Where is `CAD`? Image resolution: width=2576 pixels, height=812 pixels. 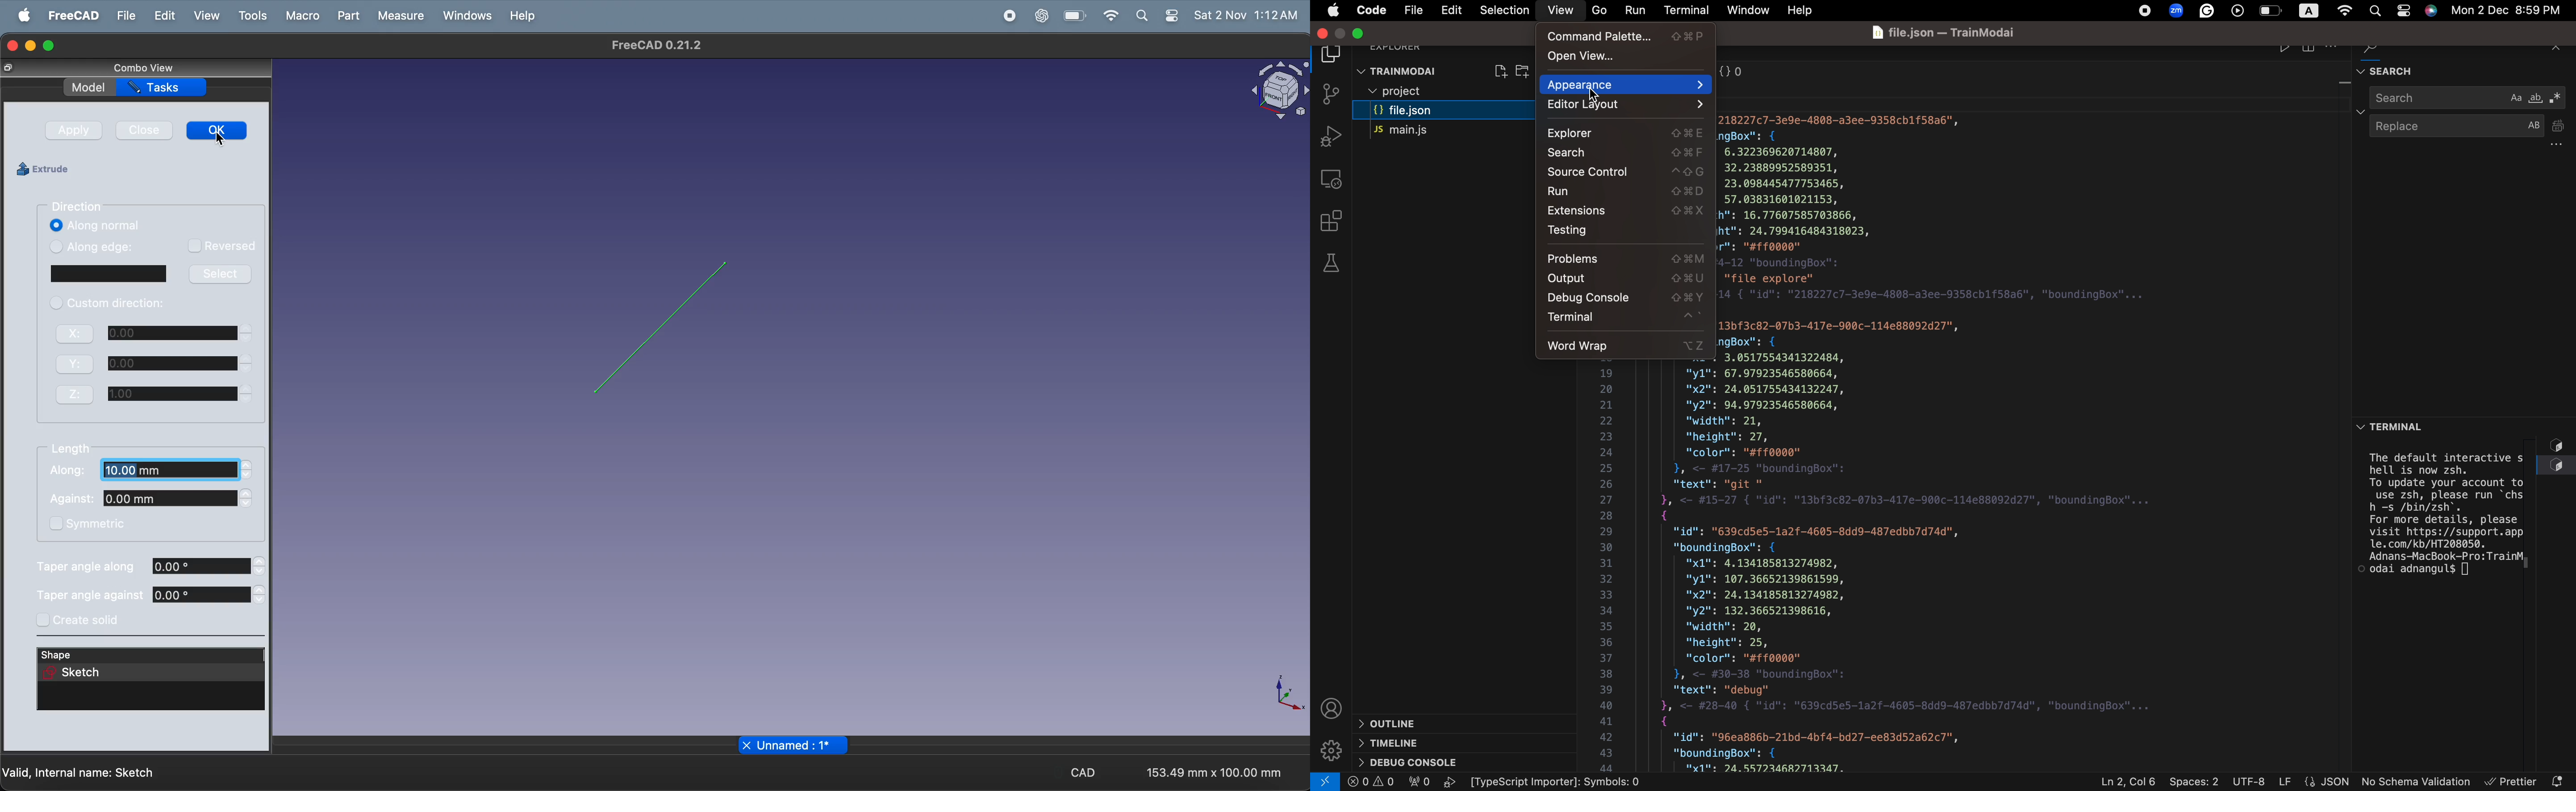
CAD is located at coordinates (1084, 773).